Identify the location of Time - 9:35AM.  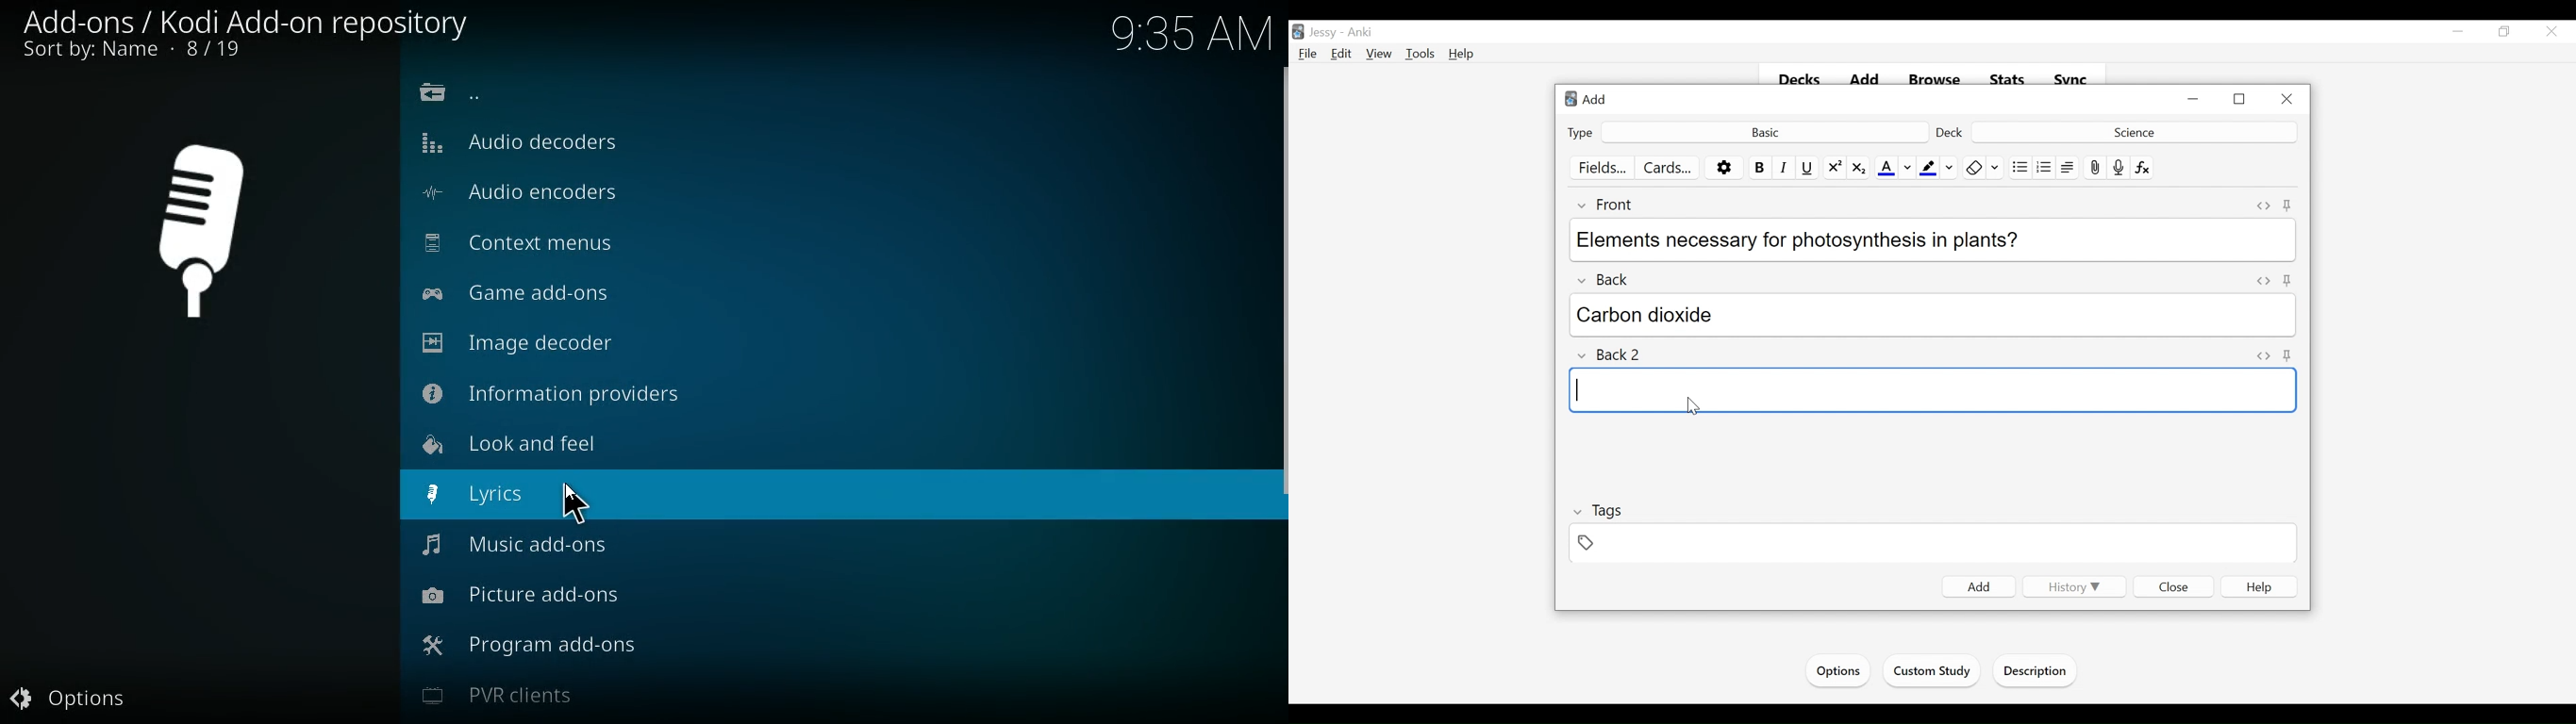
(1191, 33).